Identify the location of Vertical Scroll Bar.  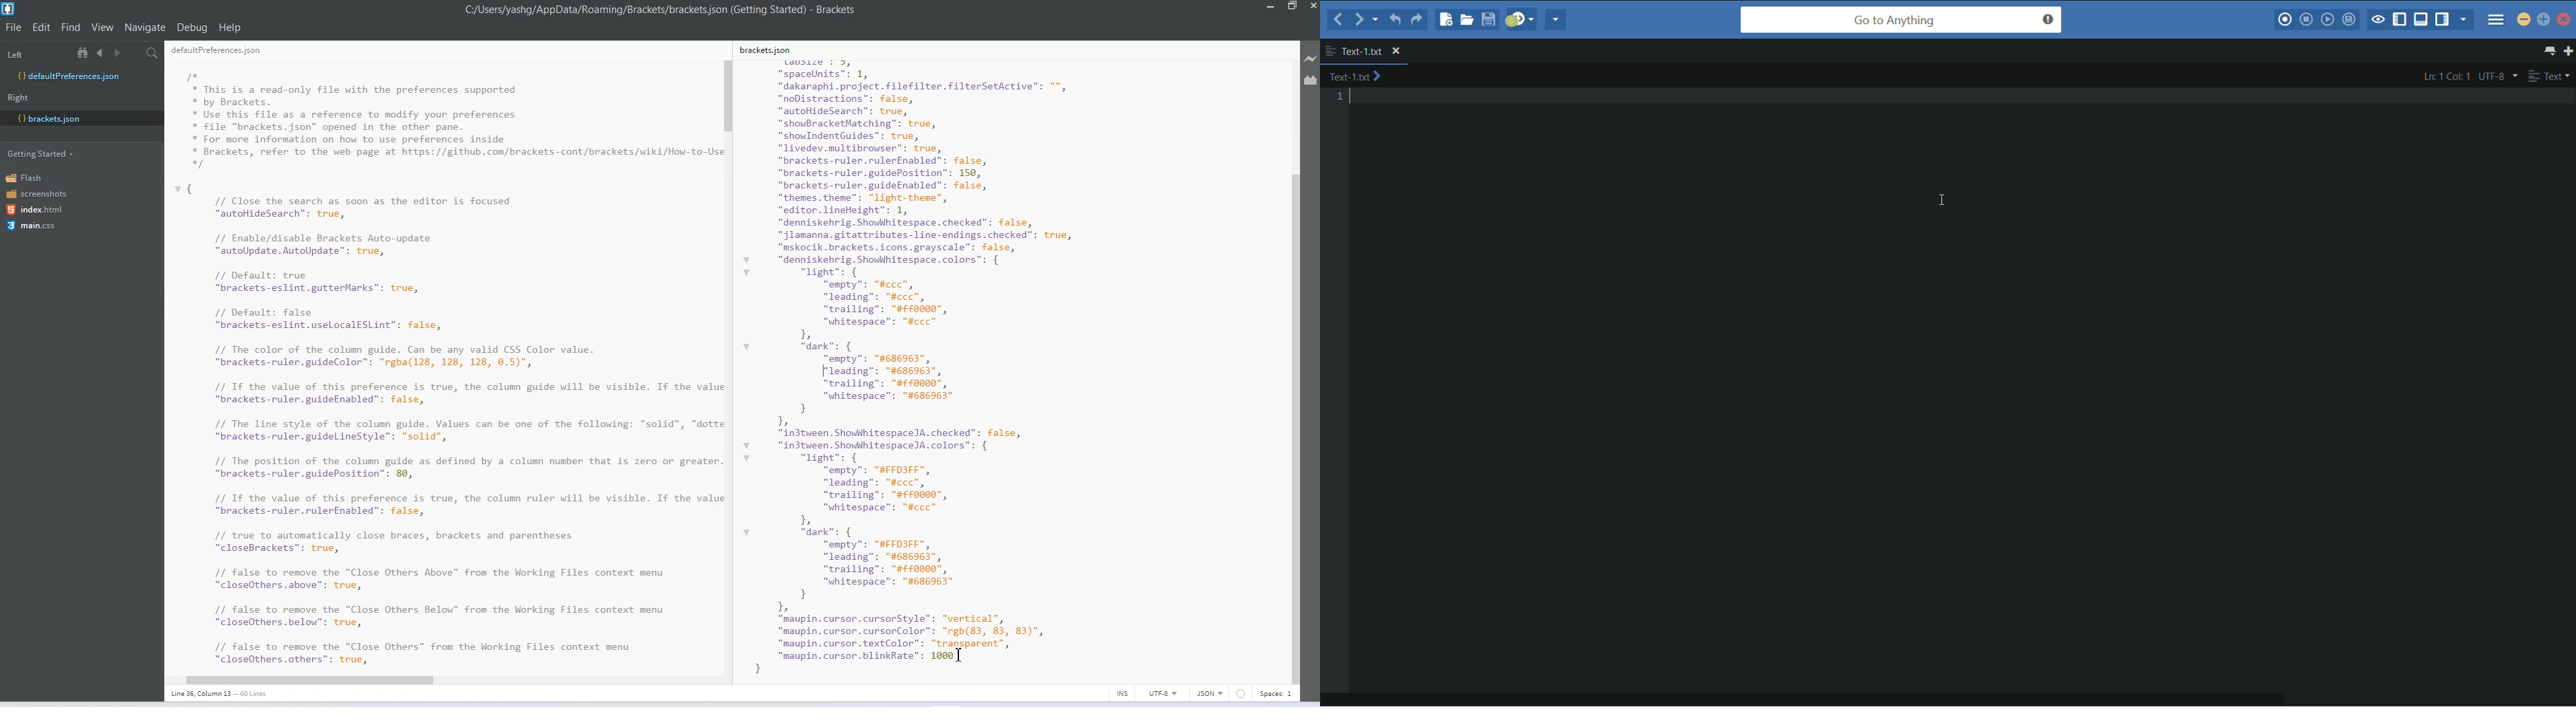
(728, 363).